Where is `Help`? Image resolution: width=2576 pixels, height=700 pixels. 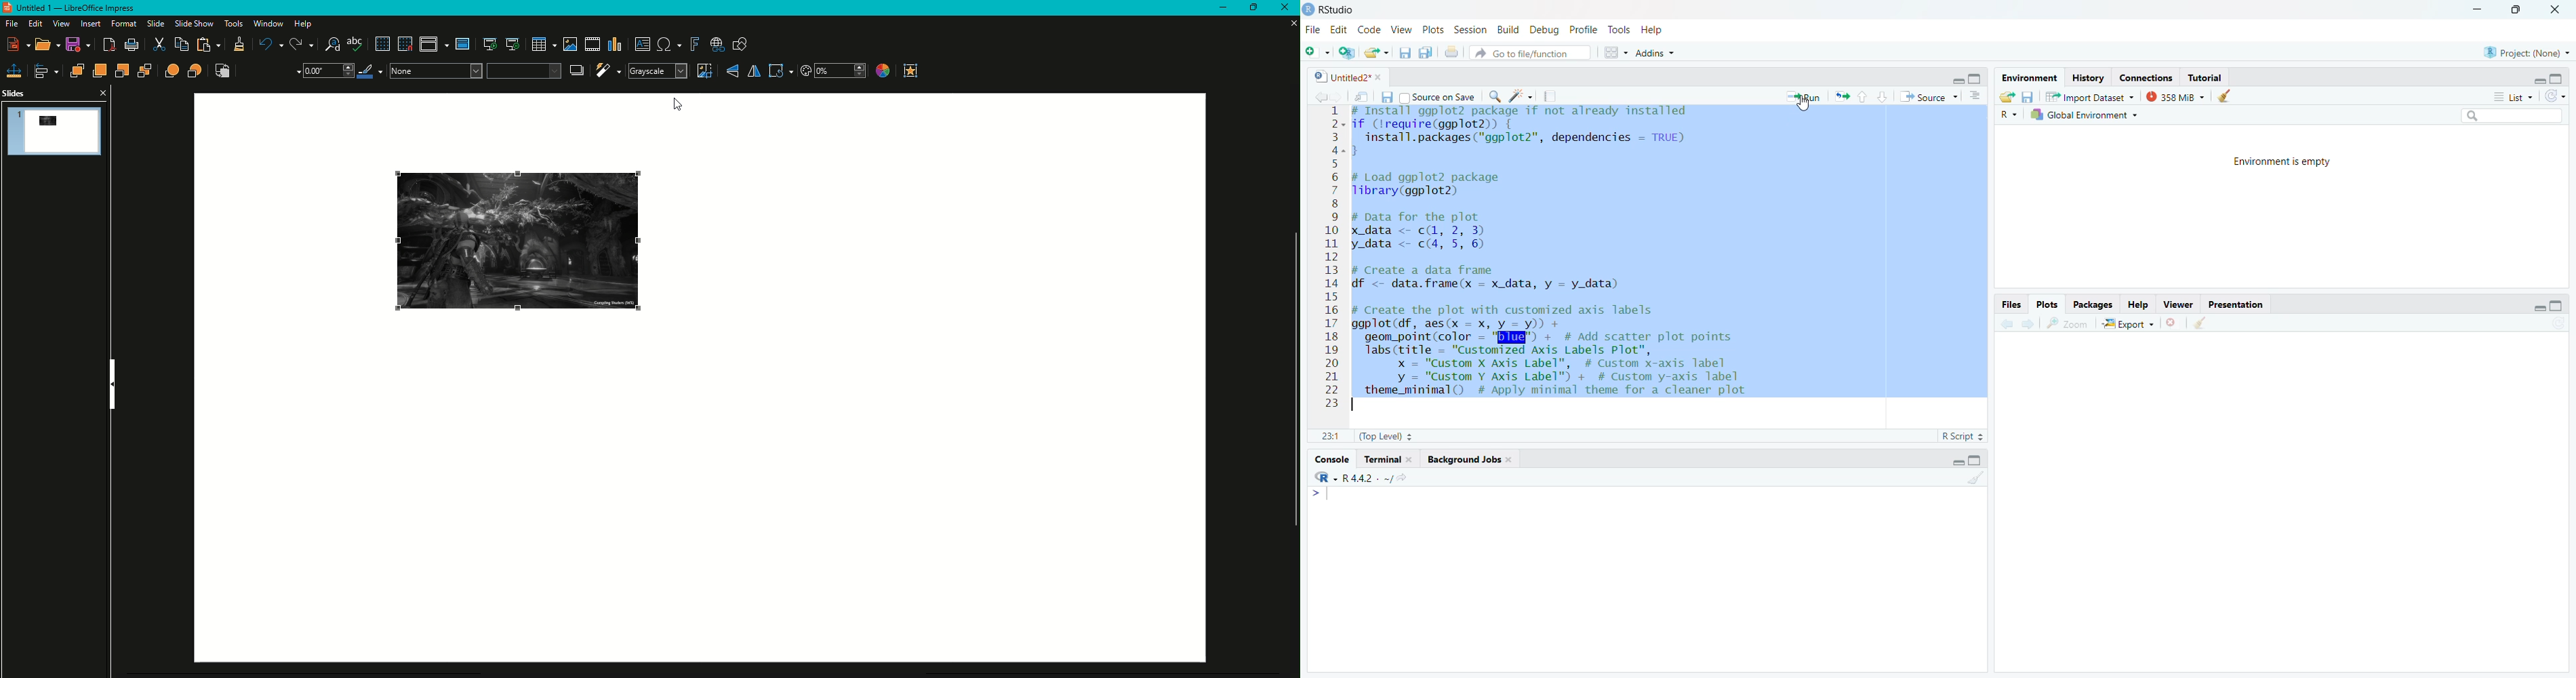
Help is located at coordinates (306, 24).